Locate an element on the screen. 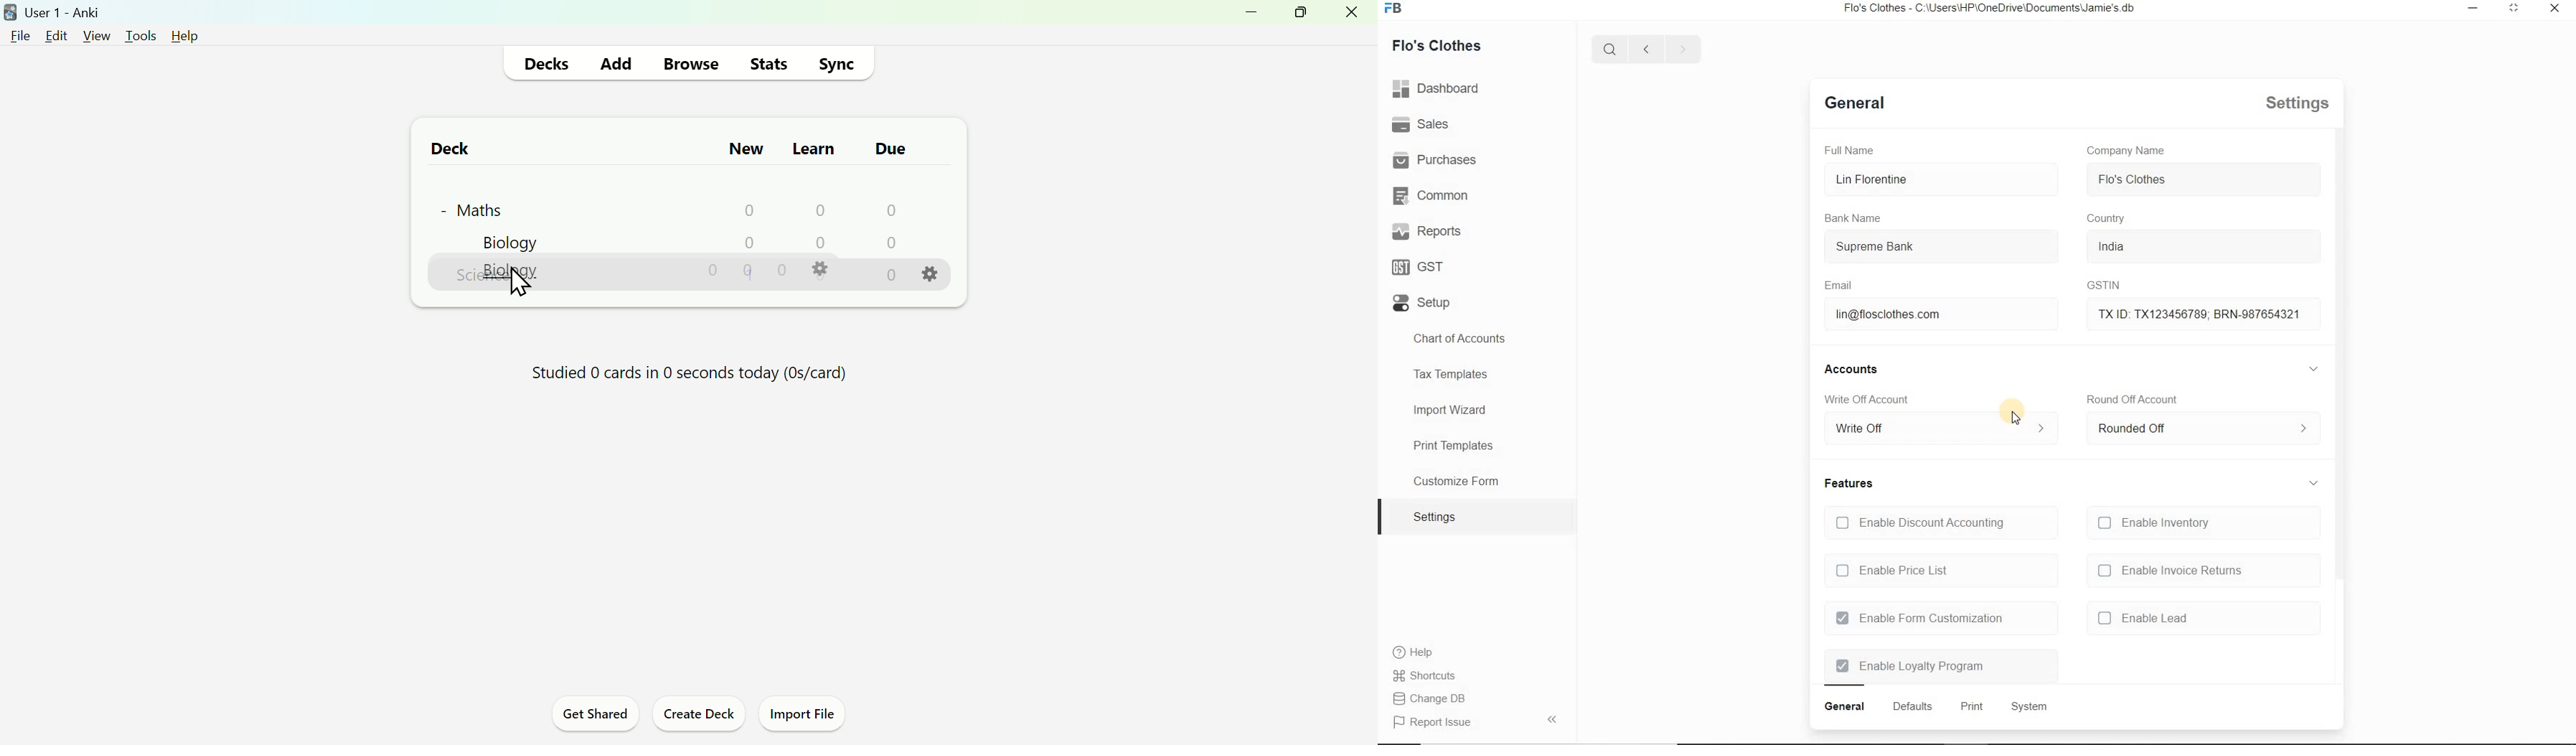 Image resolution: width=2576 pixels, height=756 pixels. defaults is located at coordinates (1912, 706).